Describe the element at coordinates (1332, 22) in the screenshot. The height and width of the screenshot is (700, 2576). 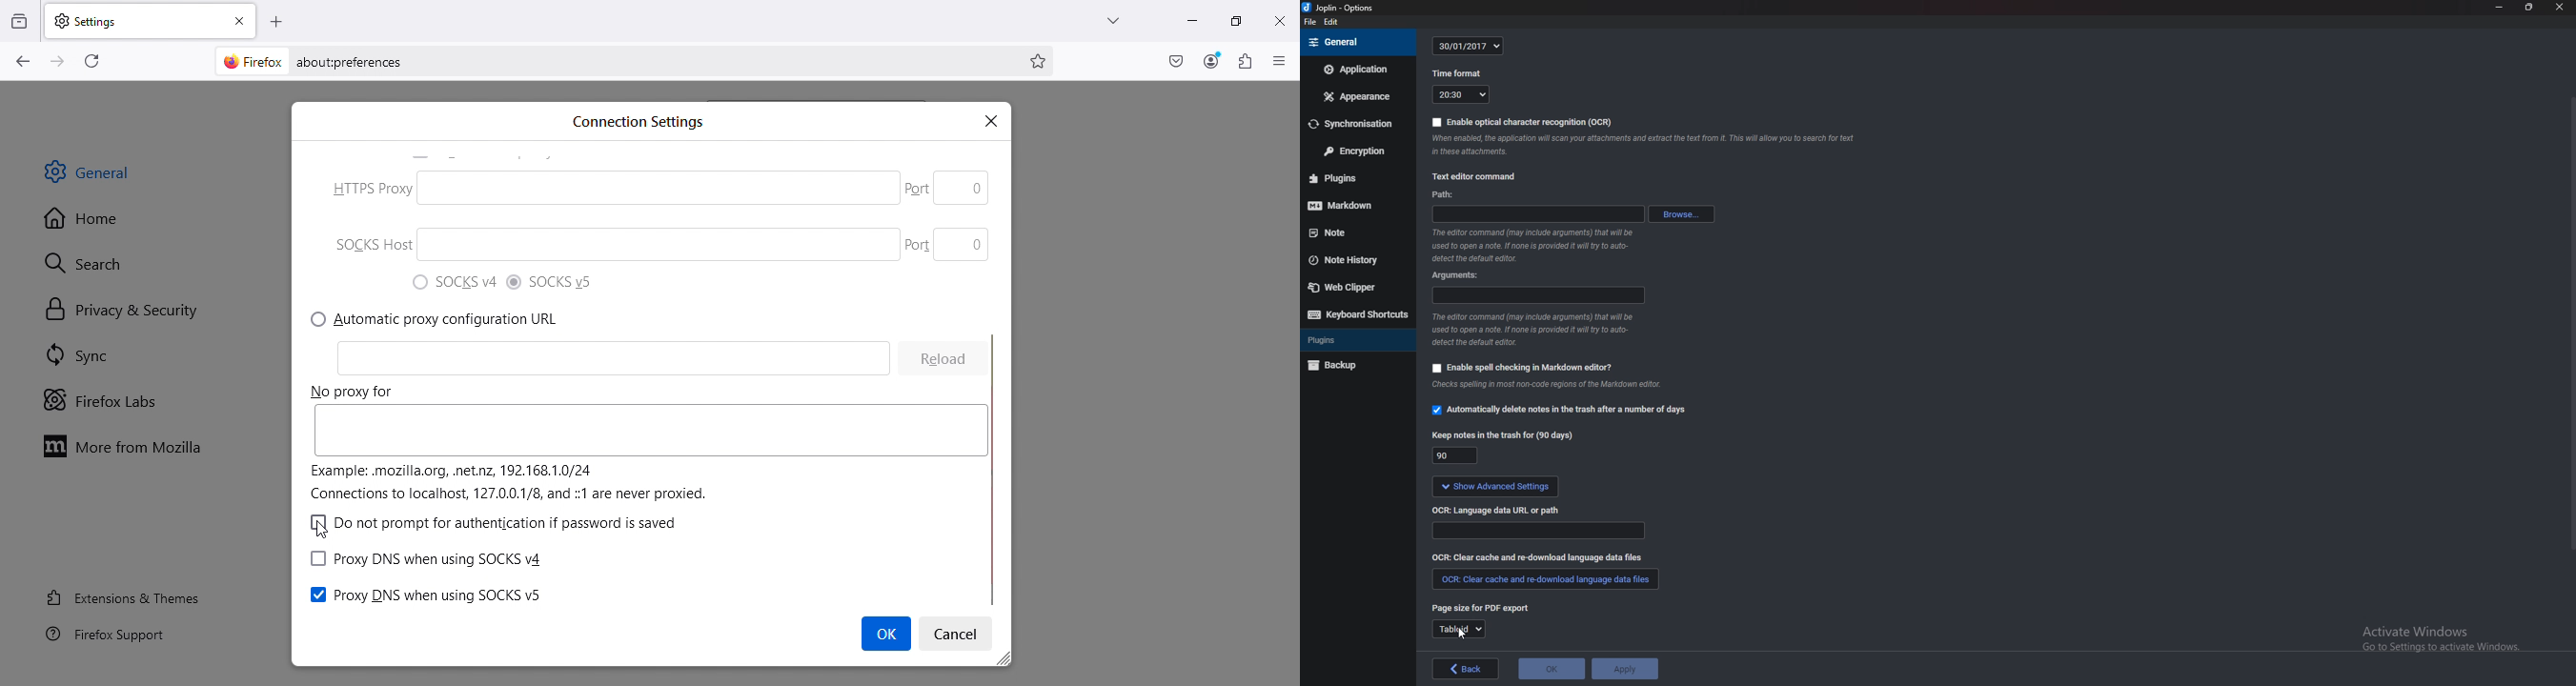
I see `edit` at that location.